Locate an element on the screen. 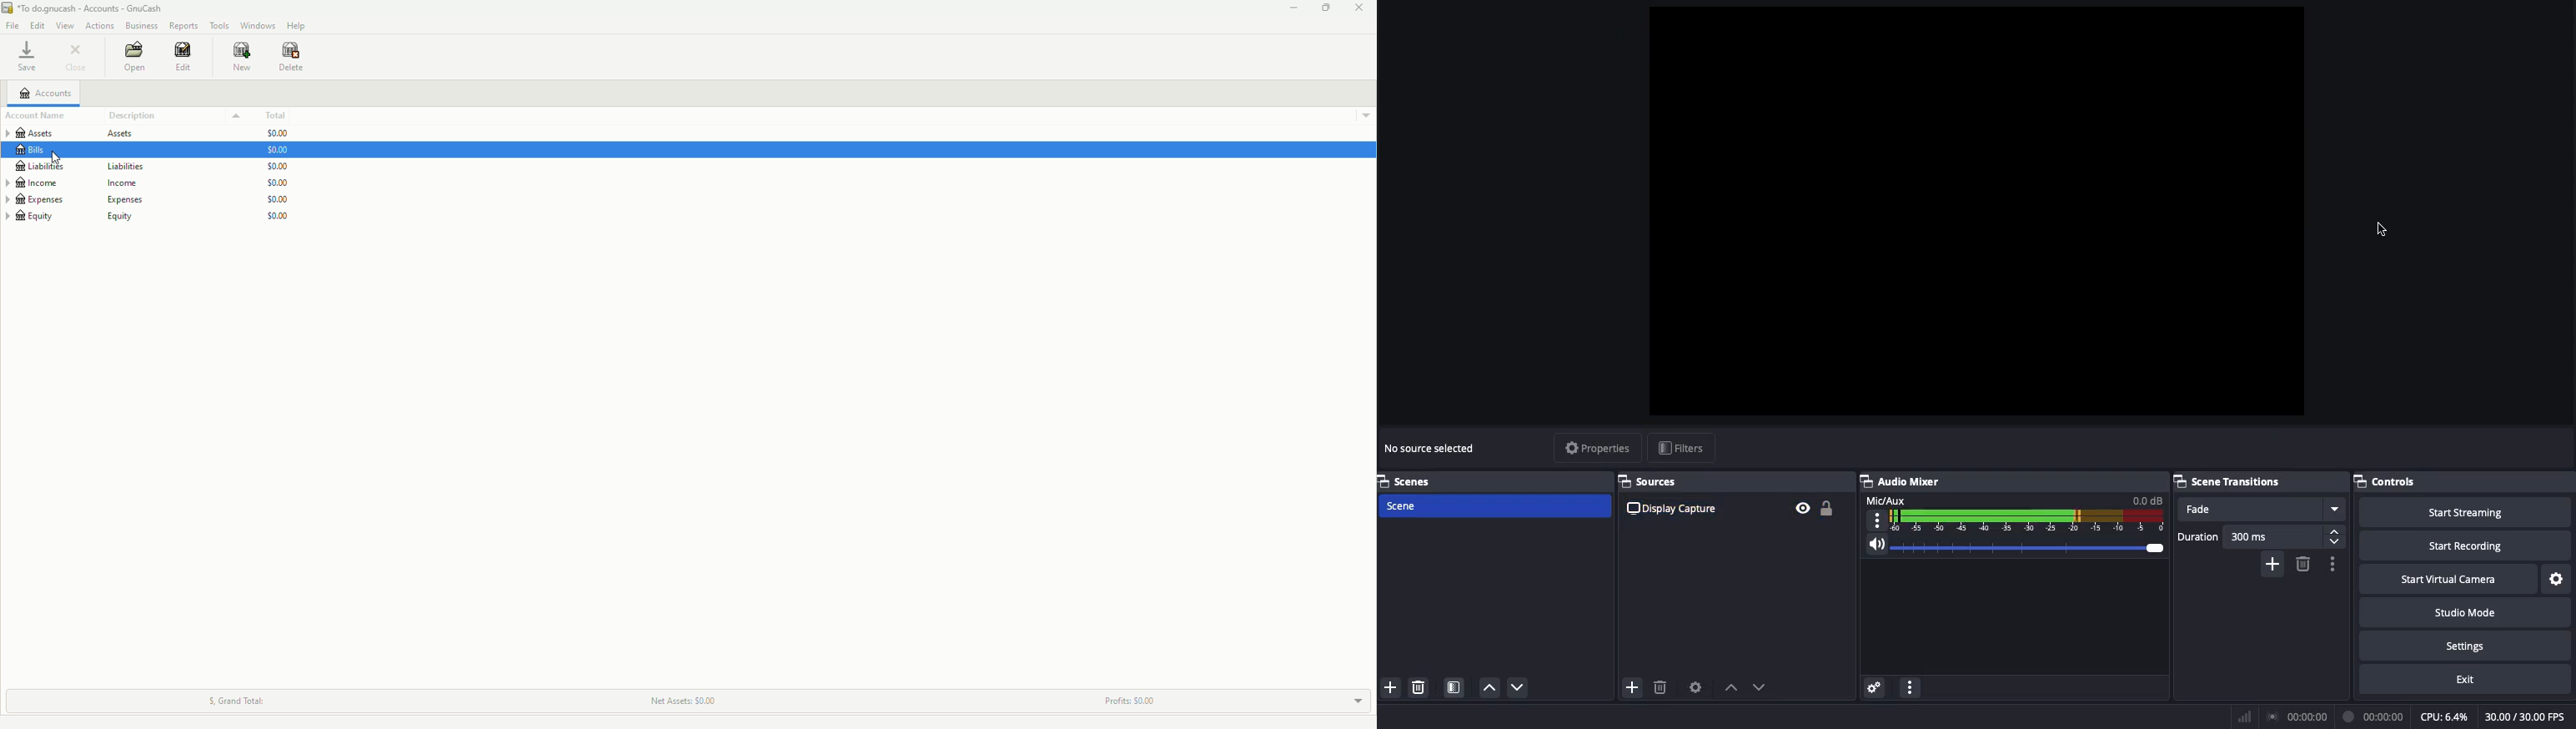  Drop down is located at coordinates (1359, 699).